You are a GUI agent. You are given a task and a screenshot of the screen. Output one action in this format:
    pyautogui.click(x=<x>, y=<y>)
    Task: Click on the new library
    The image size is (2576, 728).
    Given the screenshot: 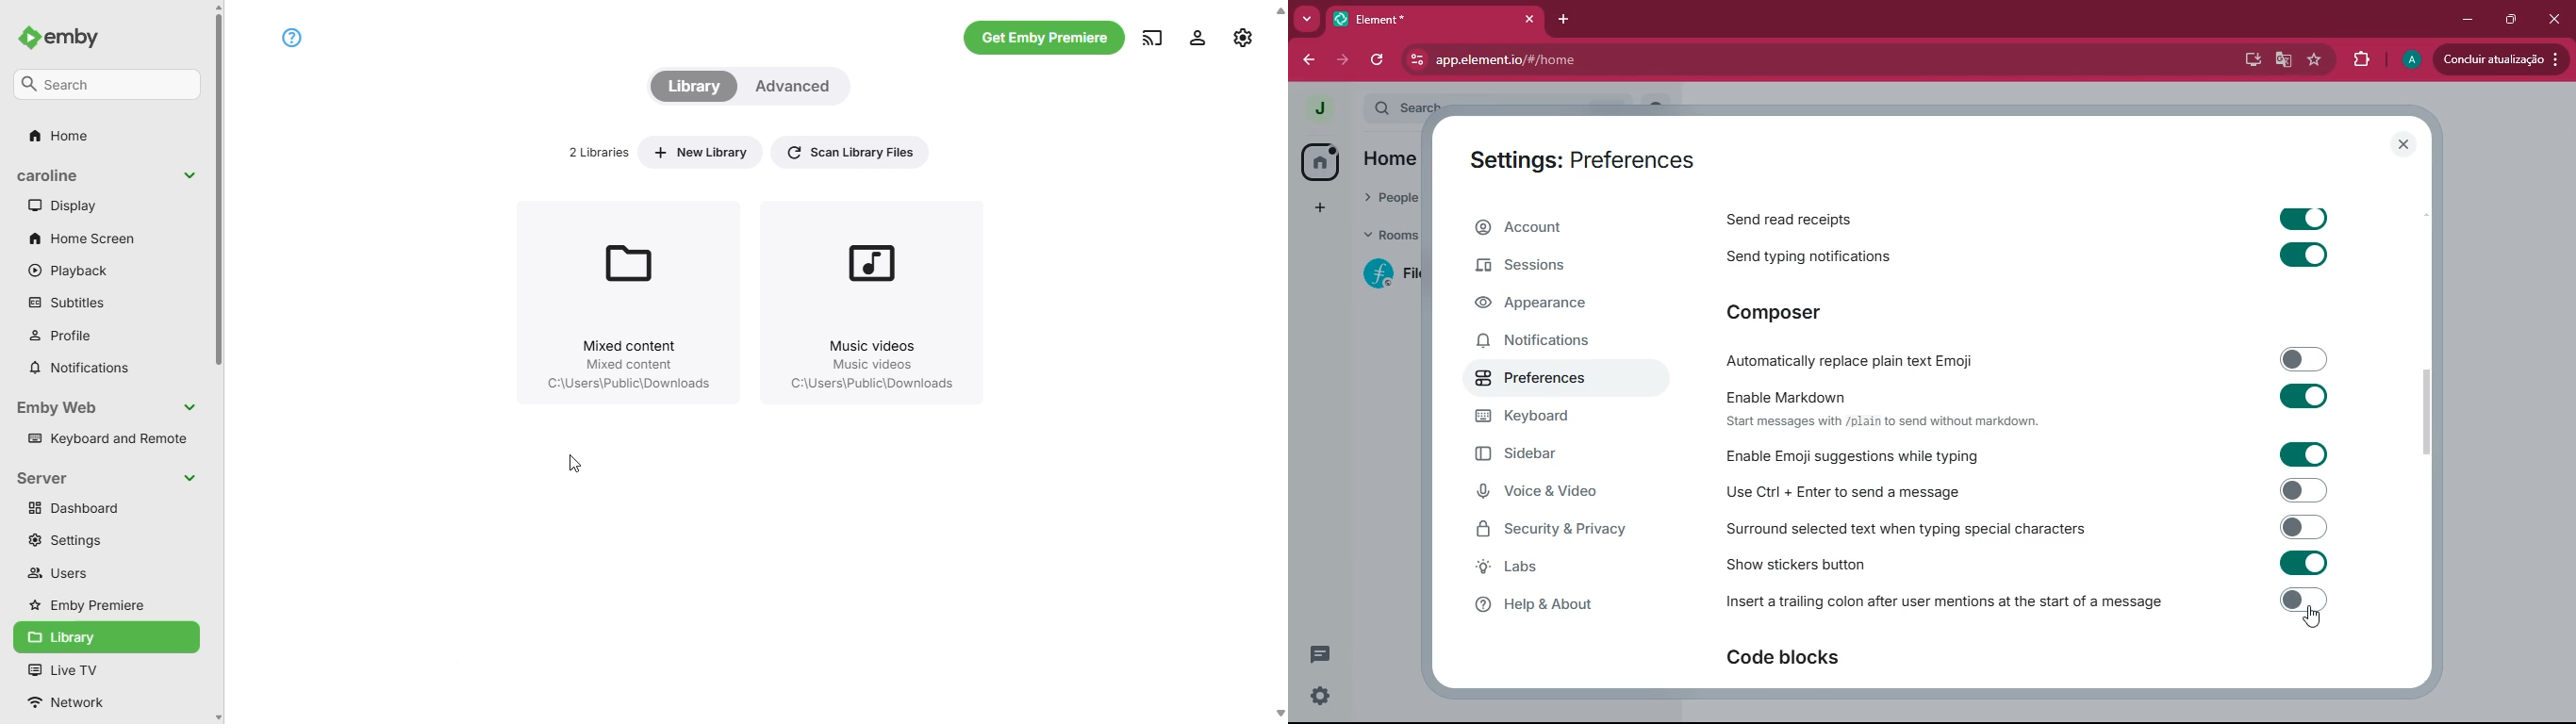 What is the action you would take?
    pyautogui.click(x=701, y=152)
    